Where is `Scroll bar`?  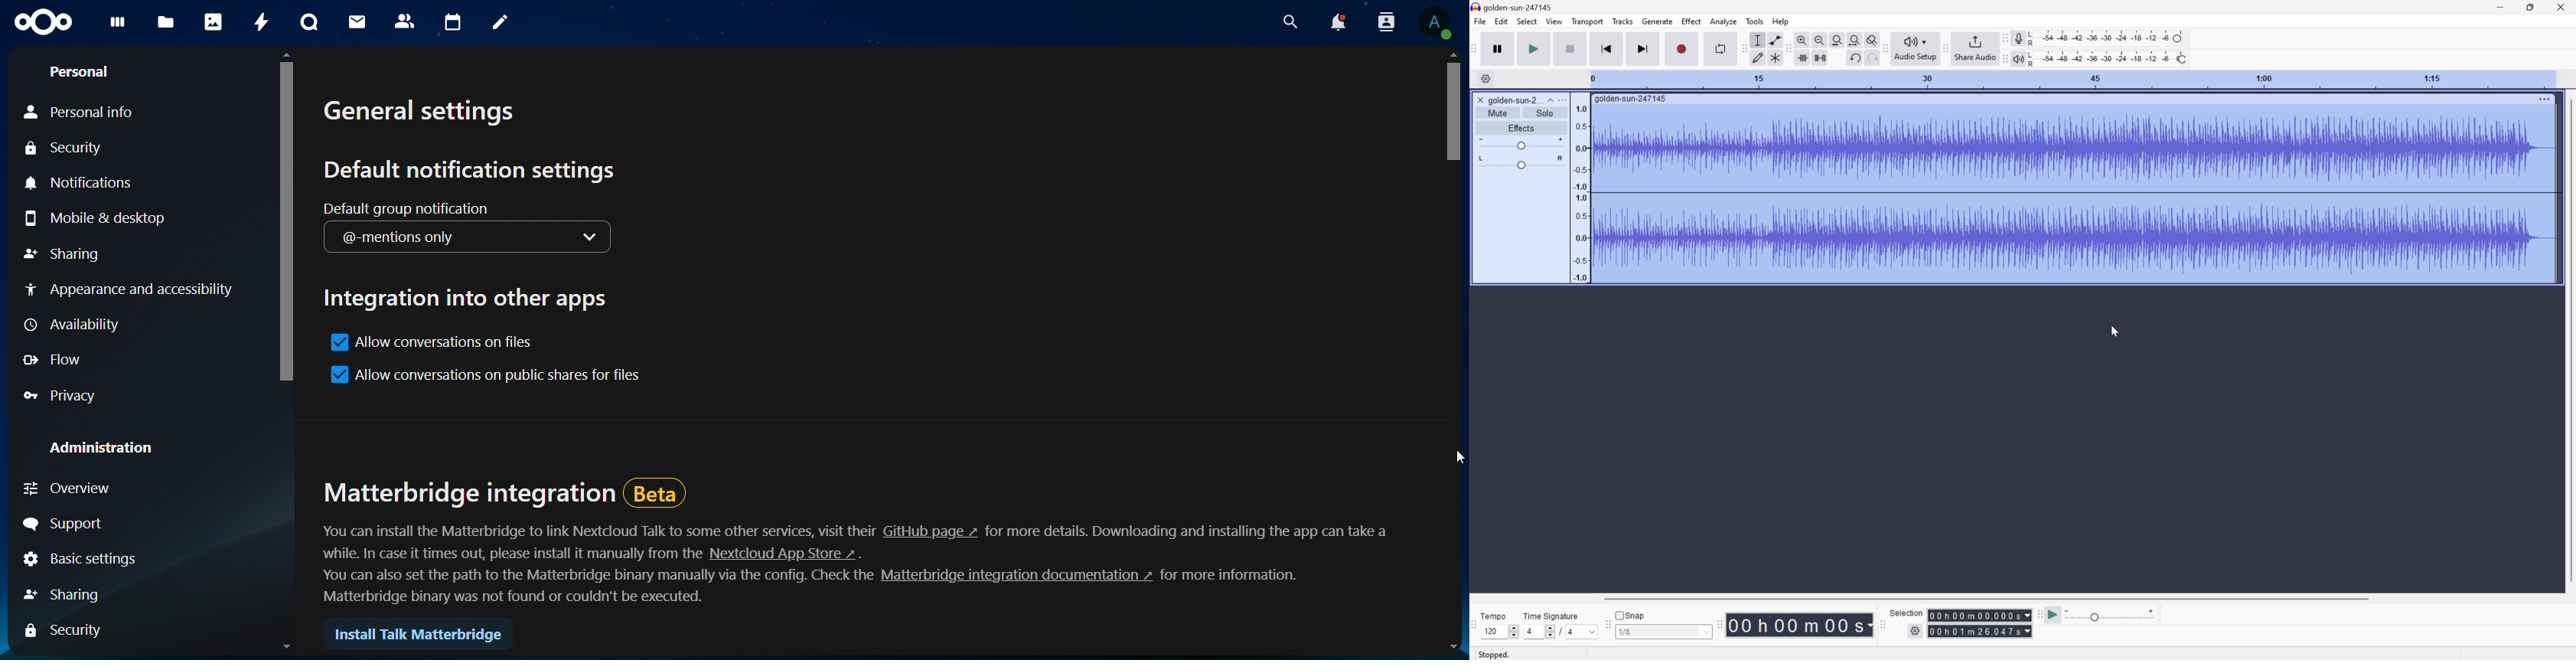 Scroll bar is located at coordinates (1991, 597).